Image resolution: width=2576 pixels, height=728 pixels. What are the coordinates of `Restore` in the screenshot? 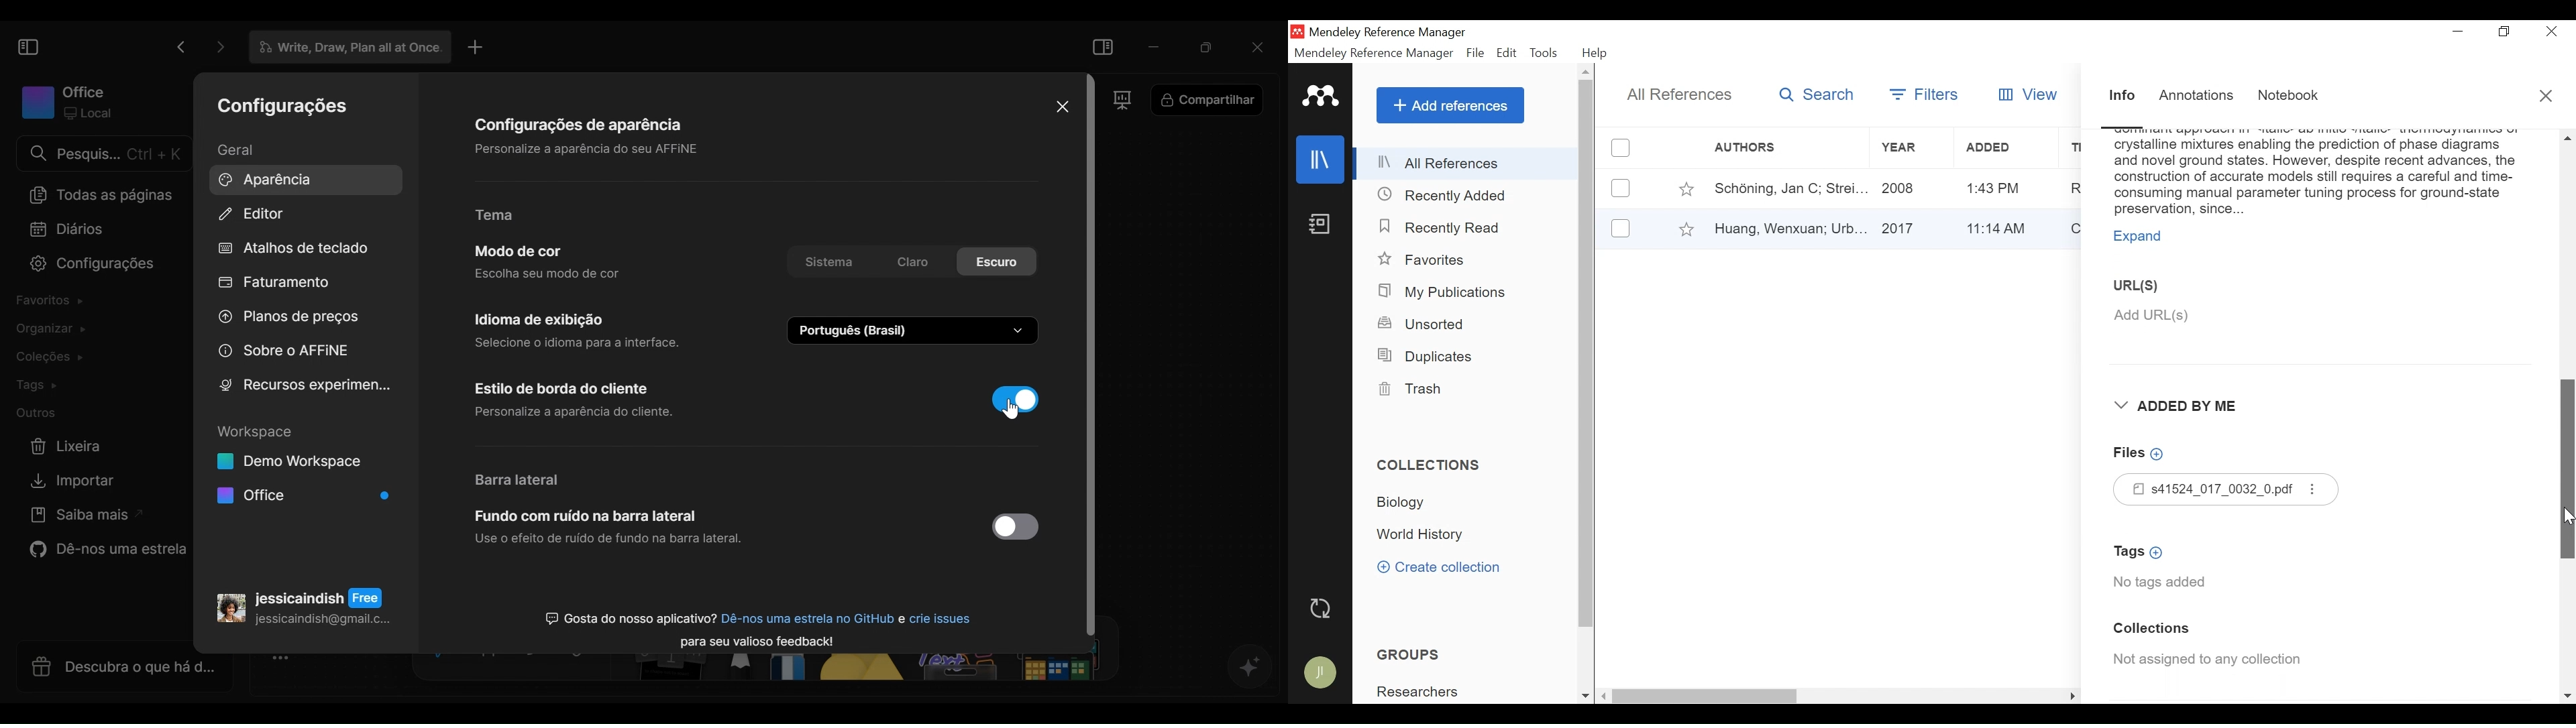 It's located at (2506, 32).